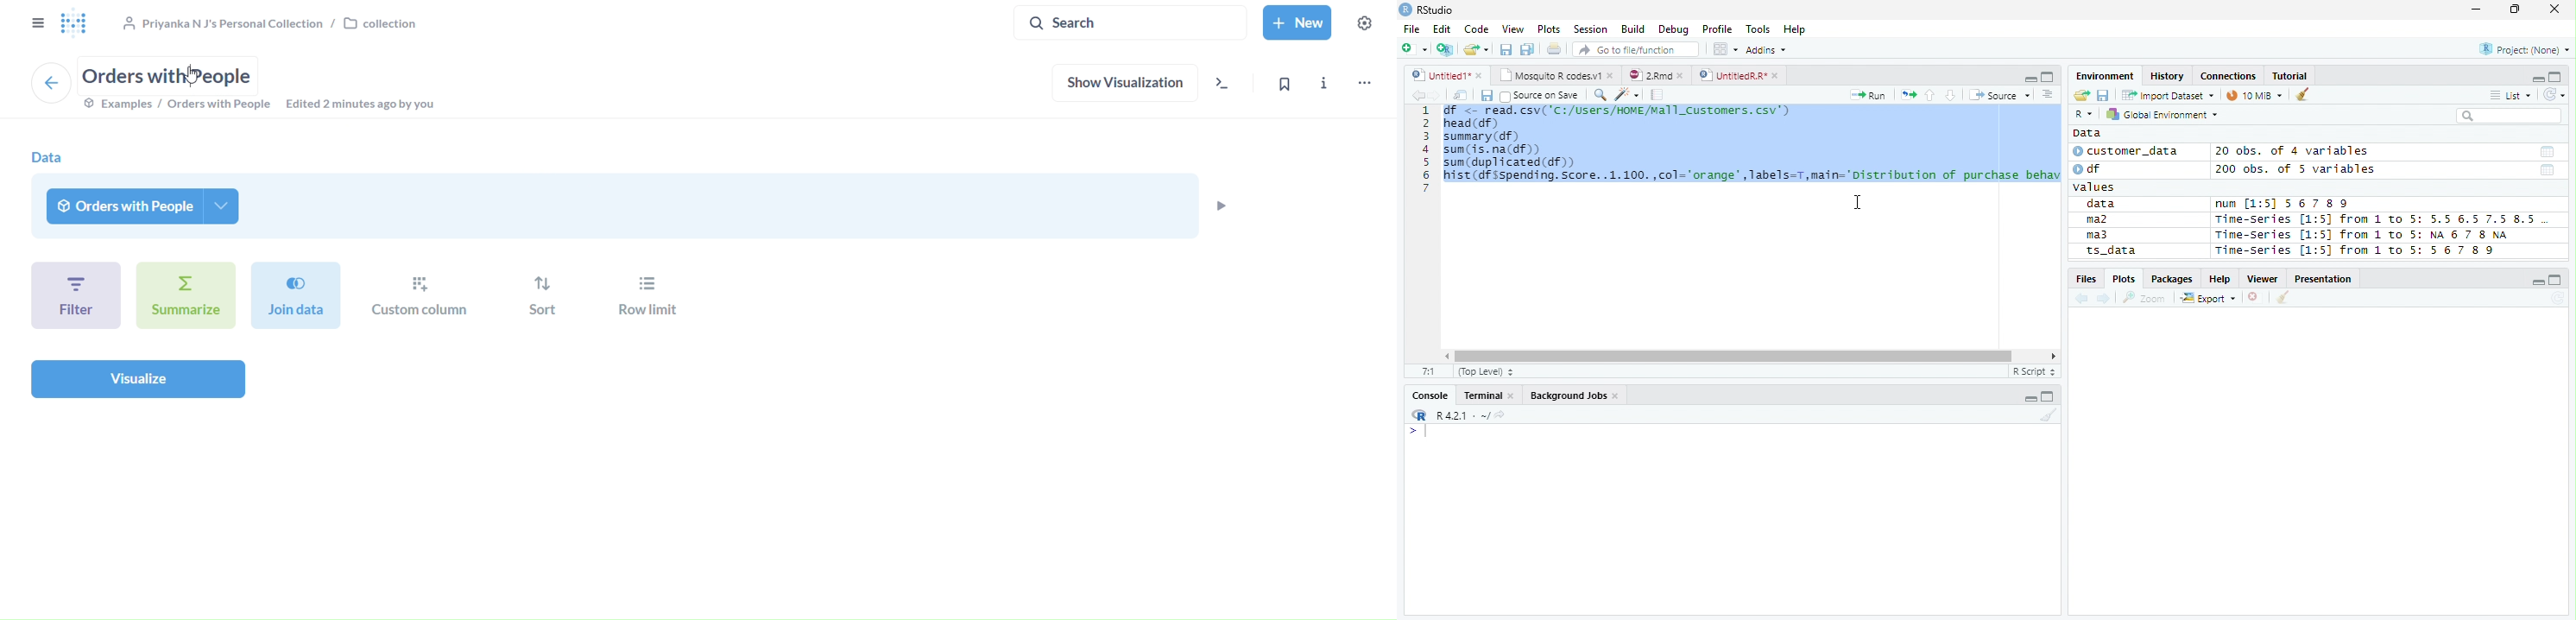 The image size is (2576, 644). Describe the element at coordinates (2104, 205) in the screenshot. I see `data` at that location.